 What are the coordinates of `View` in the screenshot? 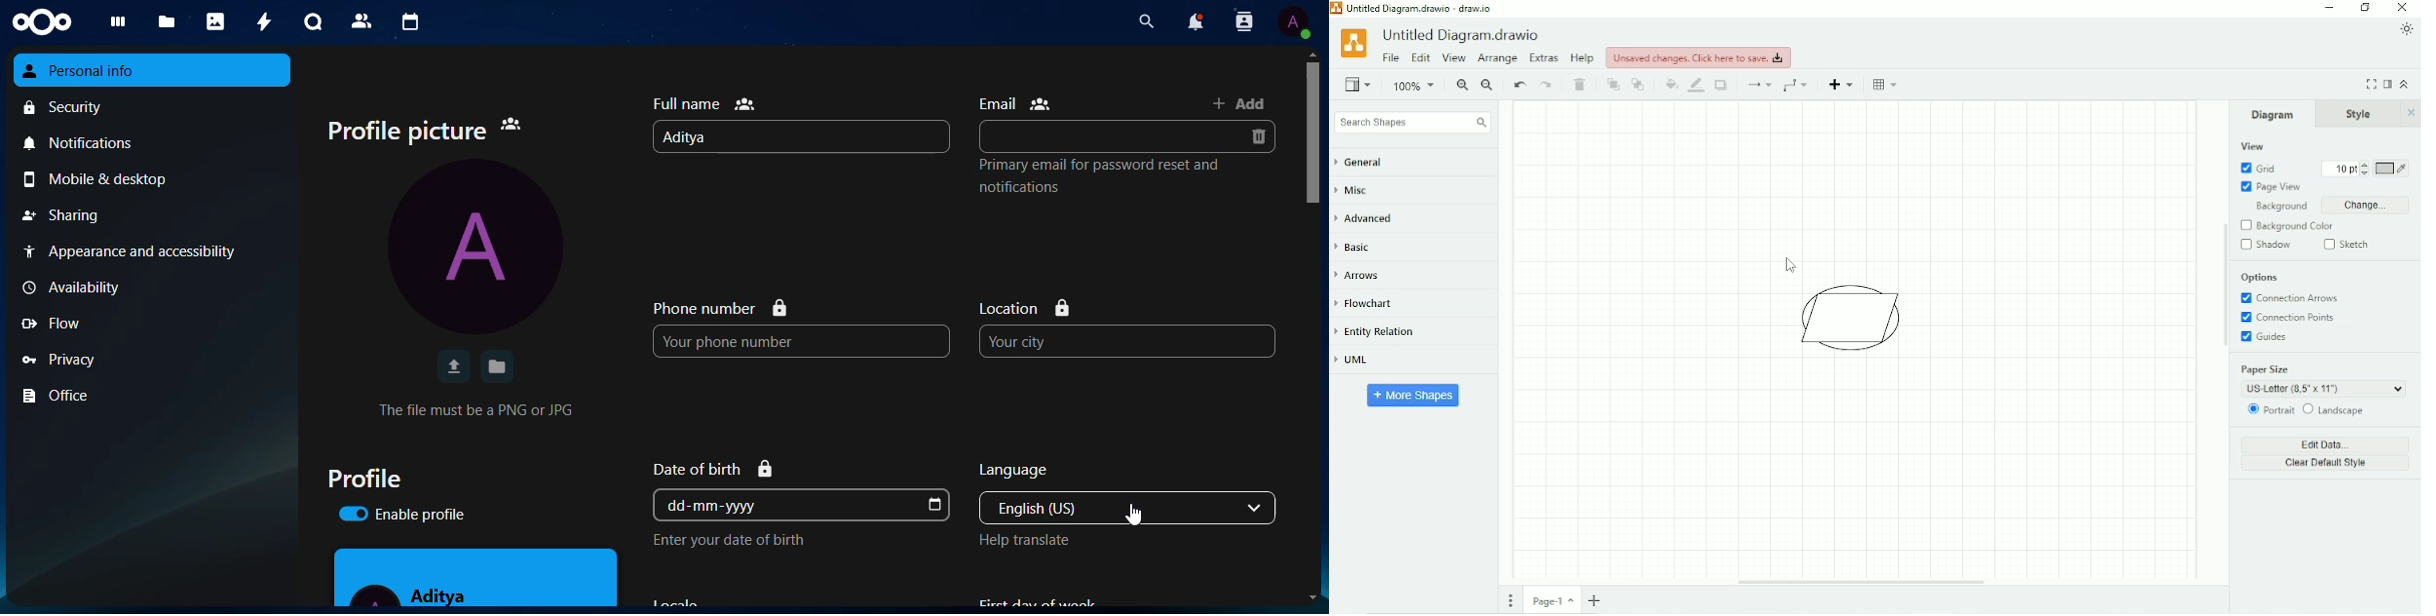 It's located at (2252, 146).